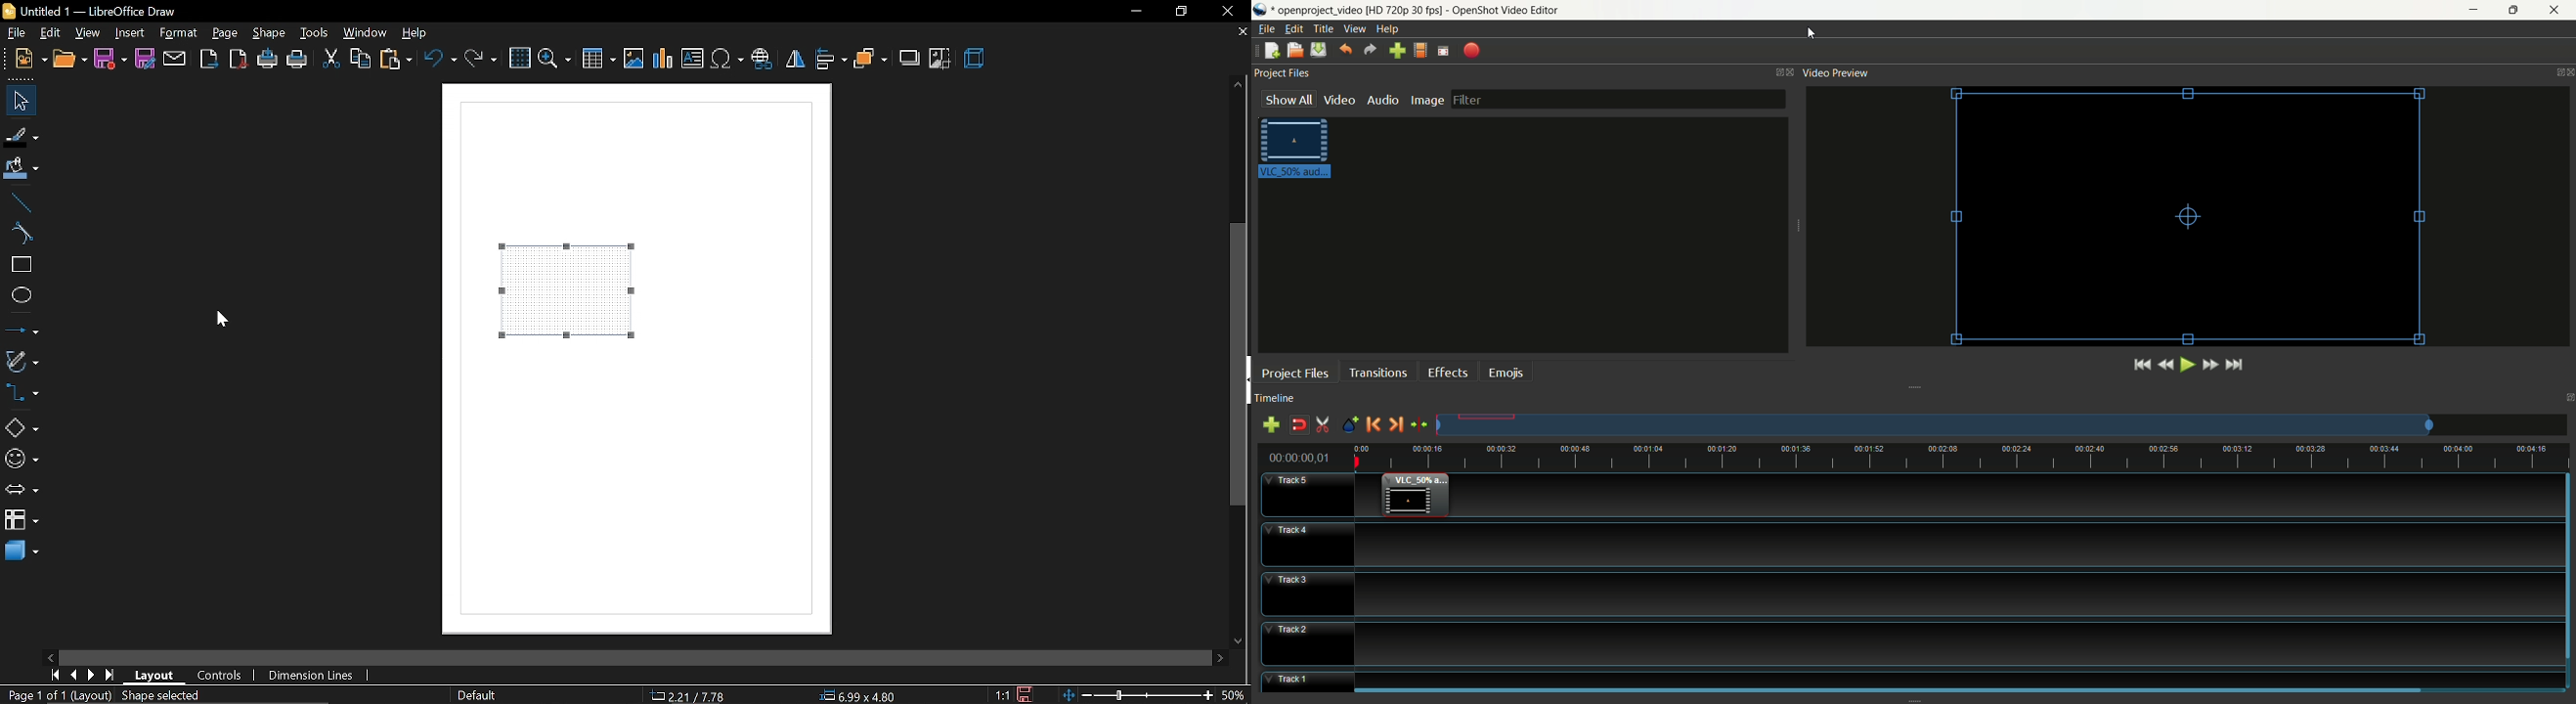 The image size is (2576, 728). Describe the element at coordinates (90, 33) in the screenshot. I see `view` at that location.